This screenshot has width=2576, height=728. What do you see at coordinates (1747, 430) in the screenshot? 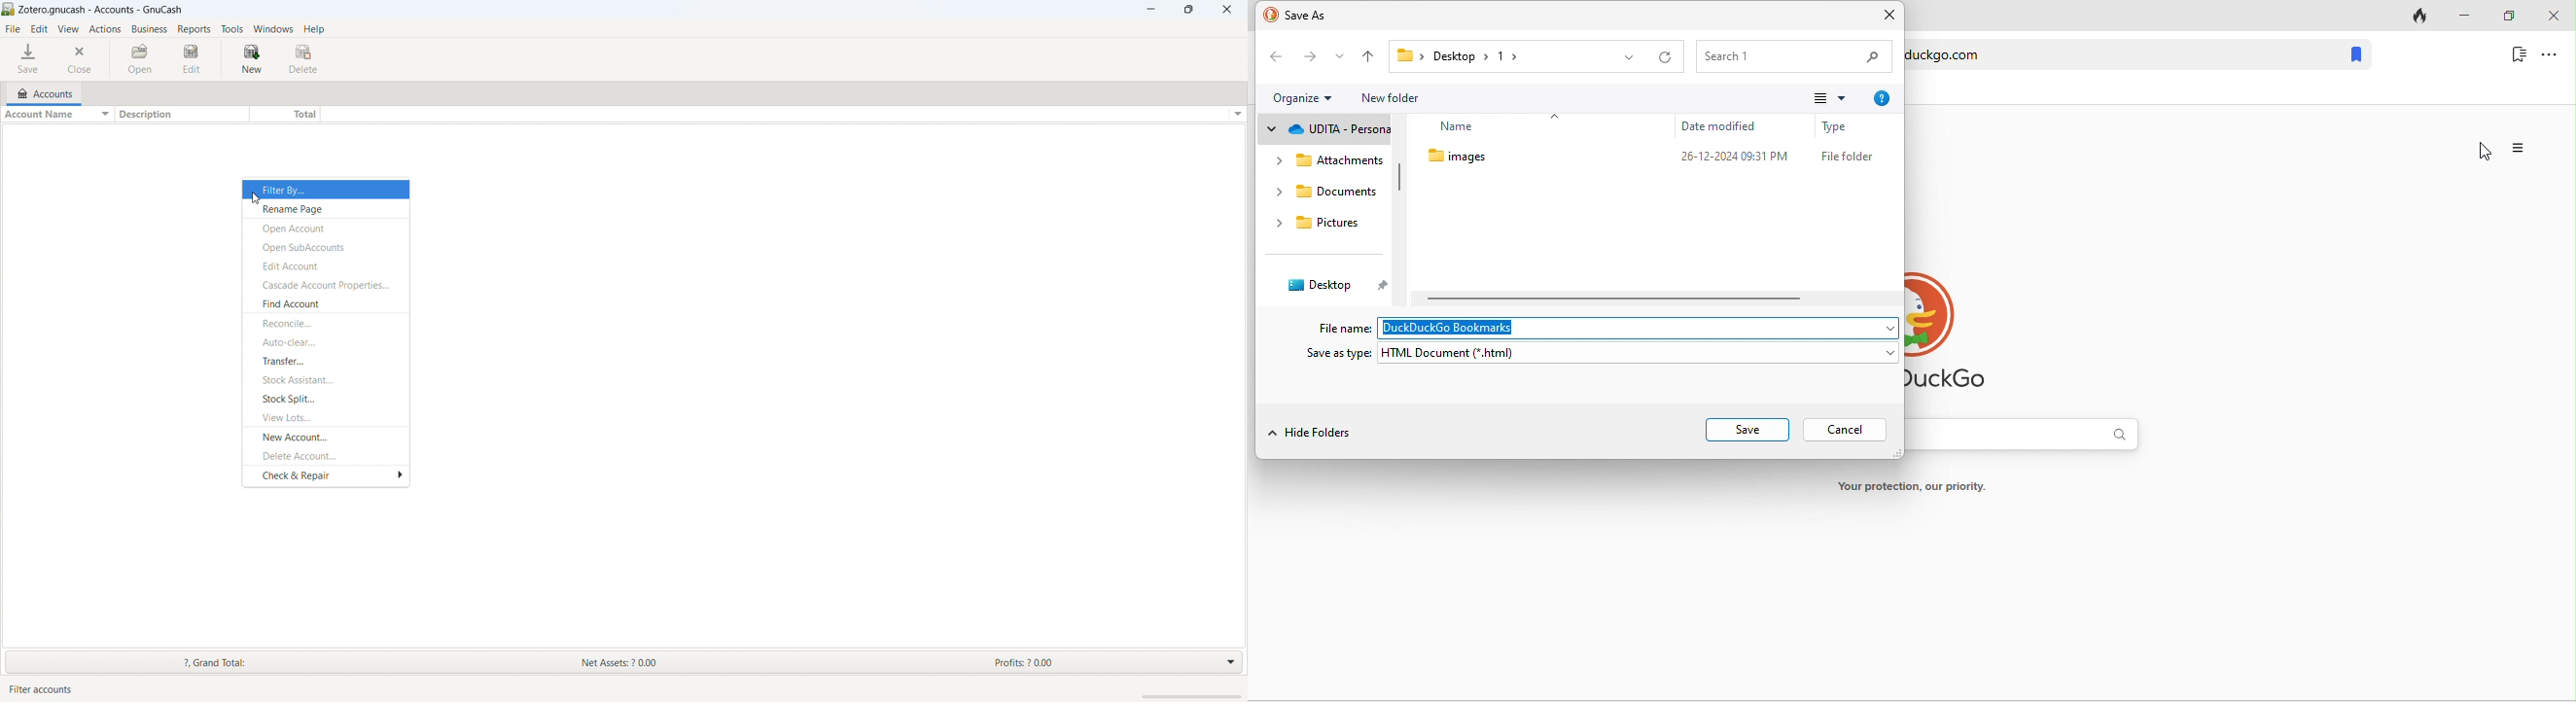
I see `save` at bounding box center [1747, 430].